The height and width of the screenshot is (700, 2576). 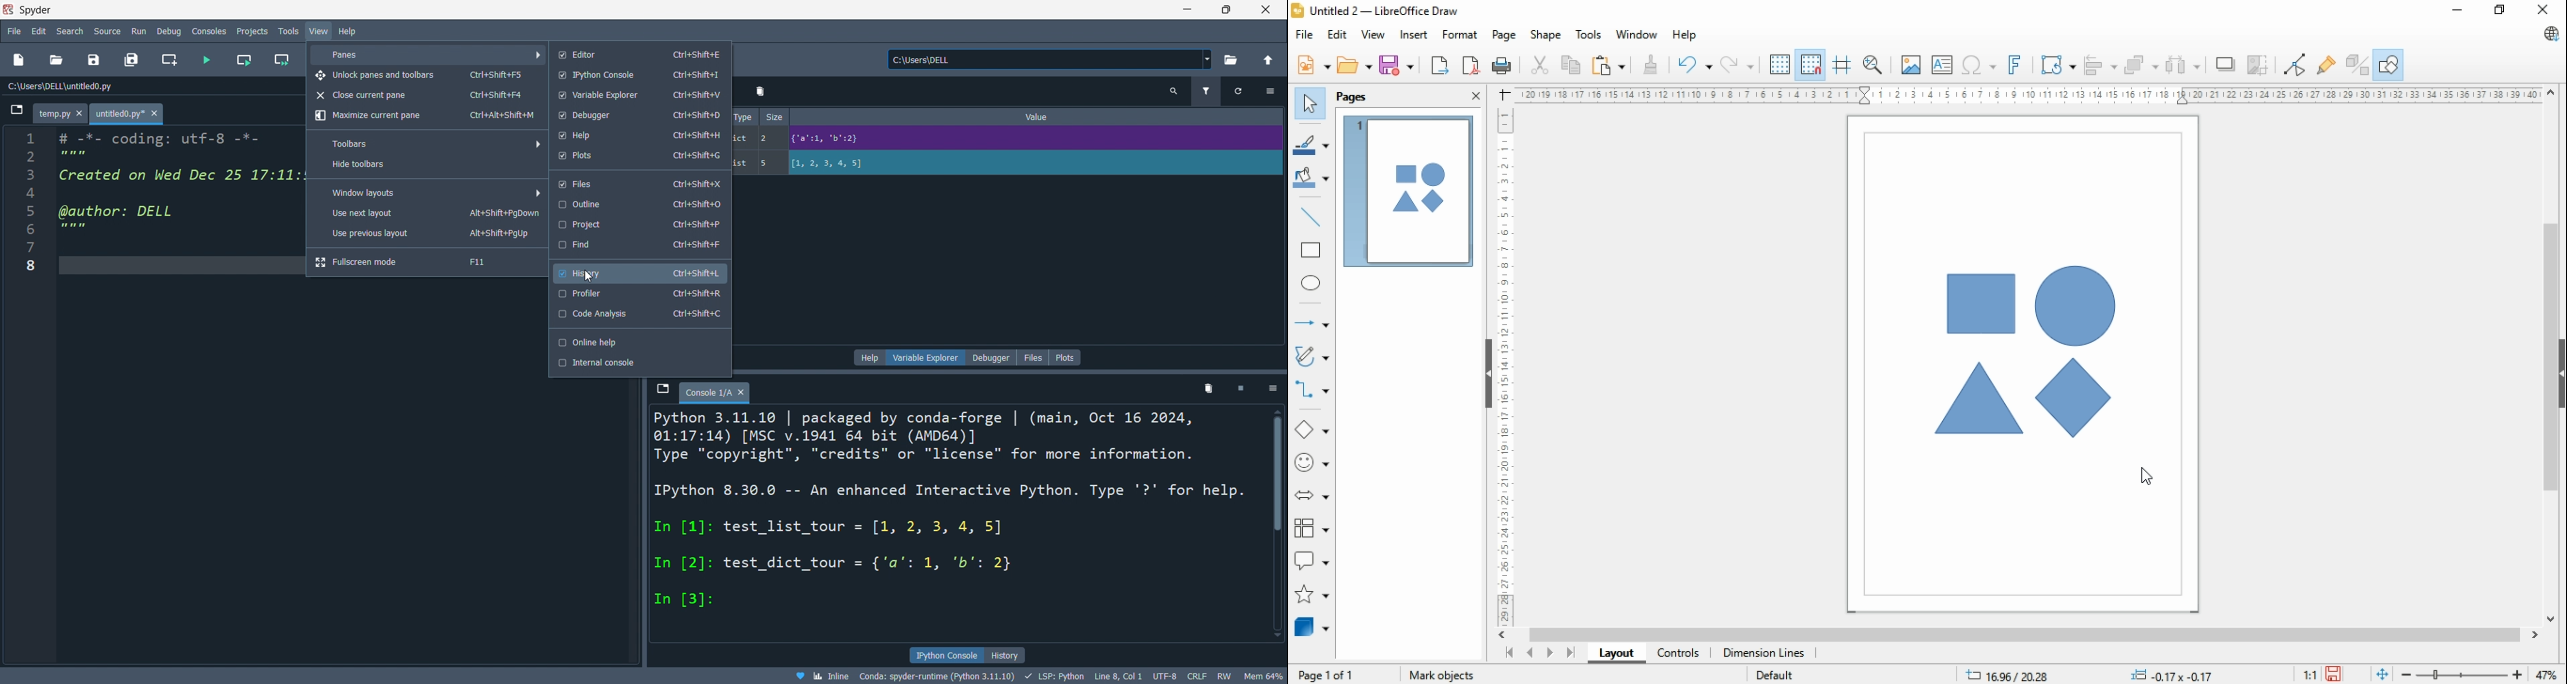 I want to click on format, so click(x=1461, y=35).